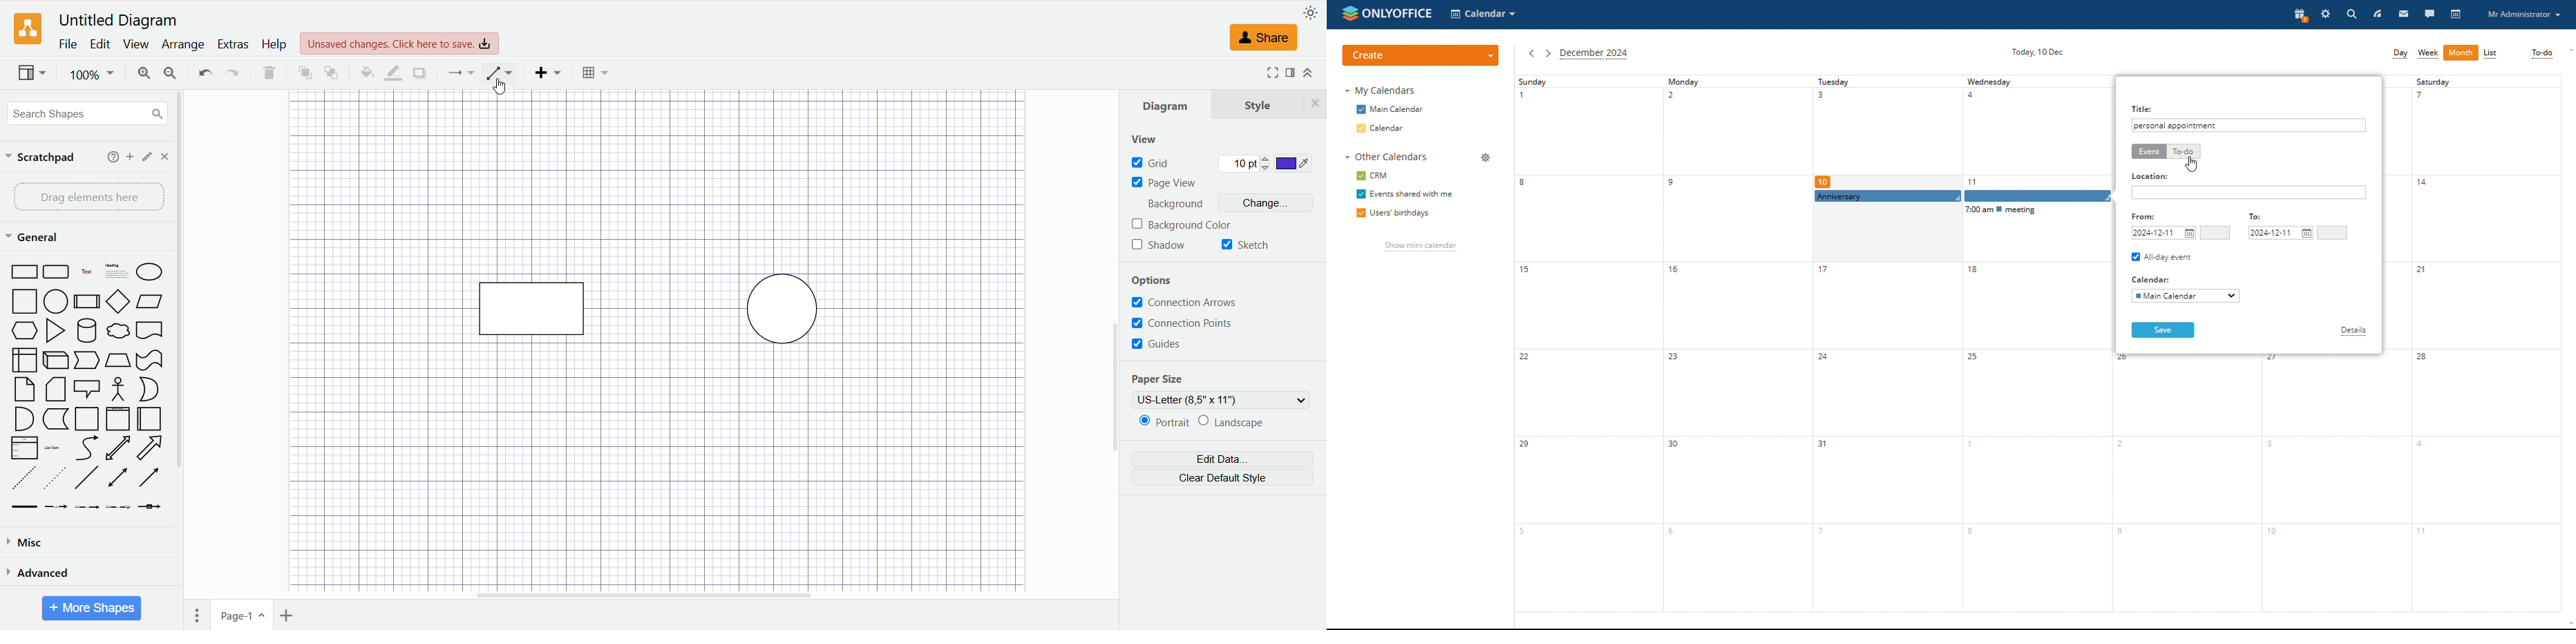 The image size is (2576, 644). Describe the element at coordinates (25, 509) in the screenshot. I see `Link` at that location.